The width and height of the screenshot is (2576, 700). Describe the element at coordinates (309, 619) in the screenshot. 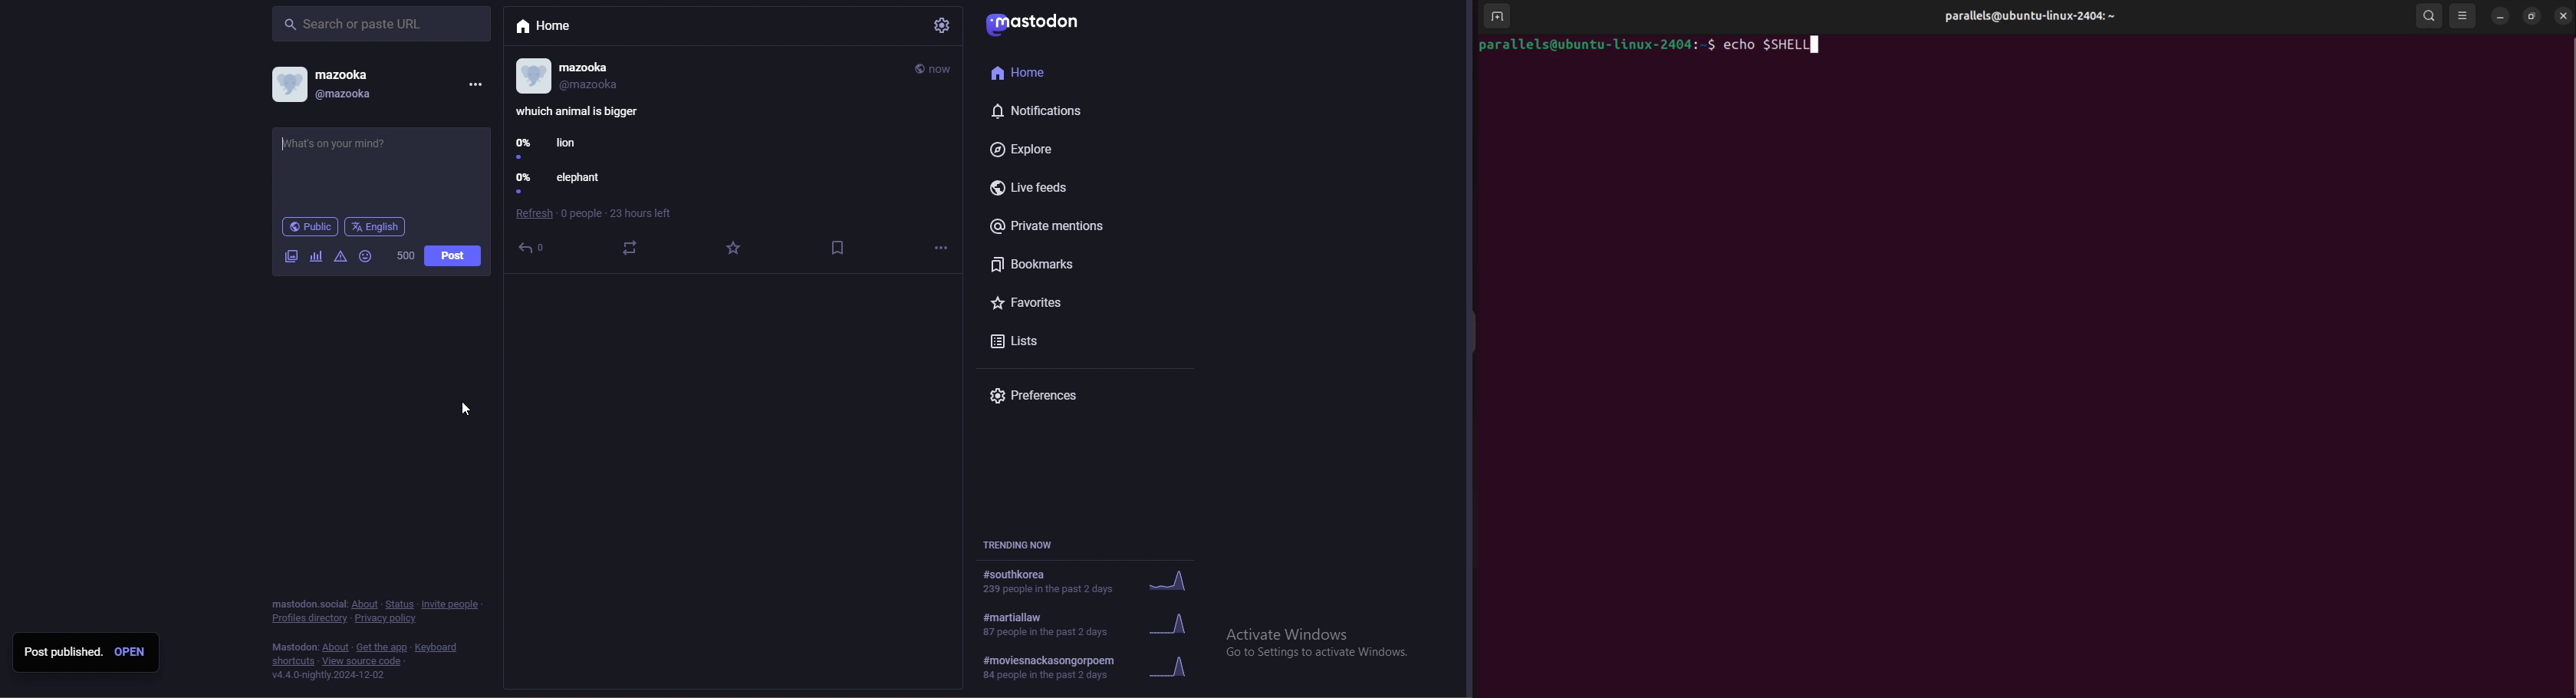

I see `profiles directory` at that location.